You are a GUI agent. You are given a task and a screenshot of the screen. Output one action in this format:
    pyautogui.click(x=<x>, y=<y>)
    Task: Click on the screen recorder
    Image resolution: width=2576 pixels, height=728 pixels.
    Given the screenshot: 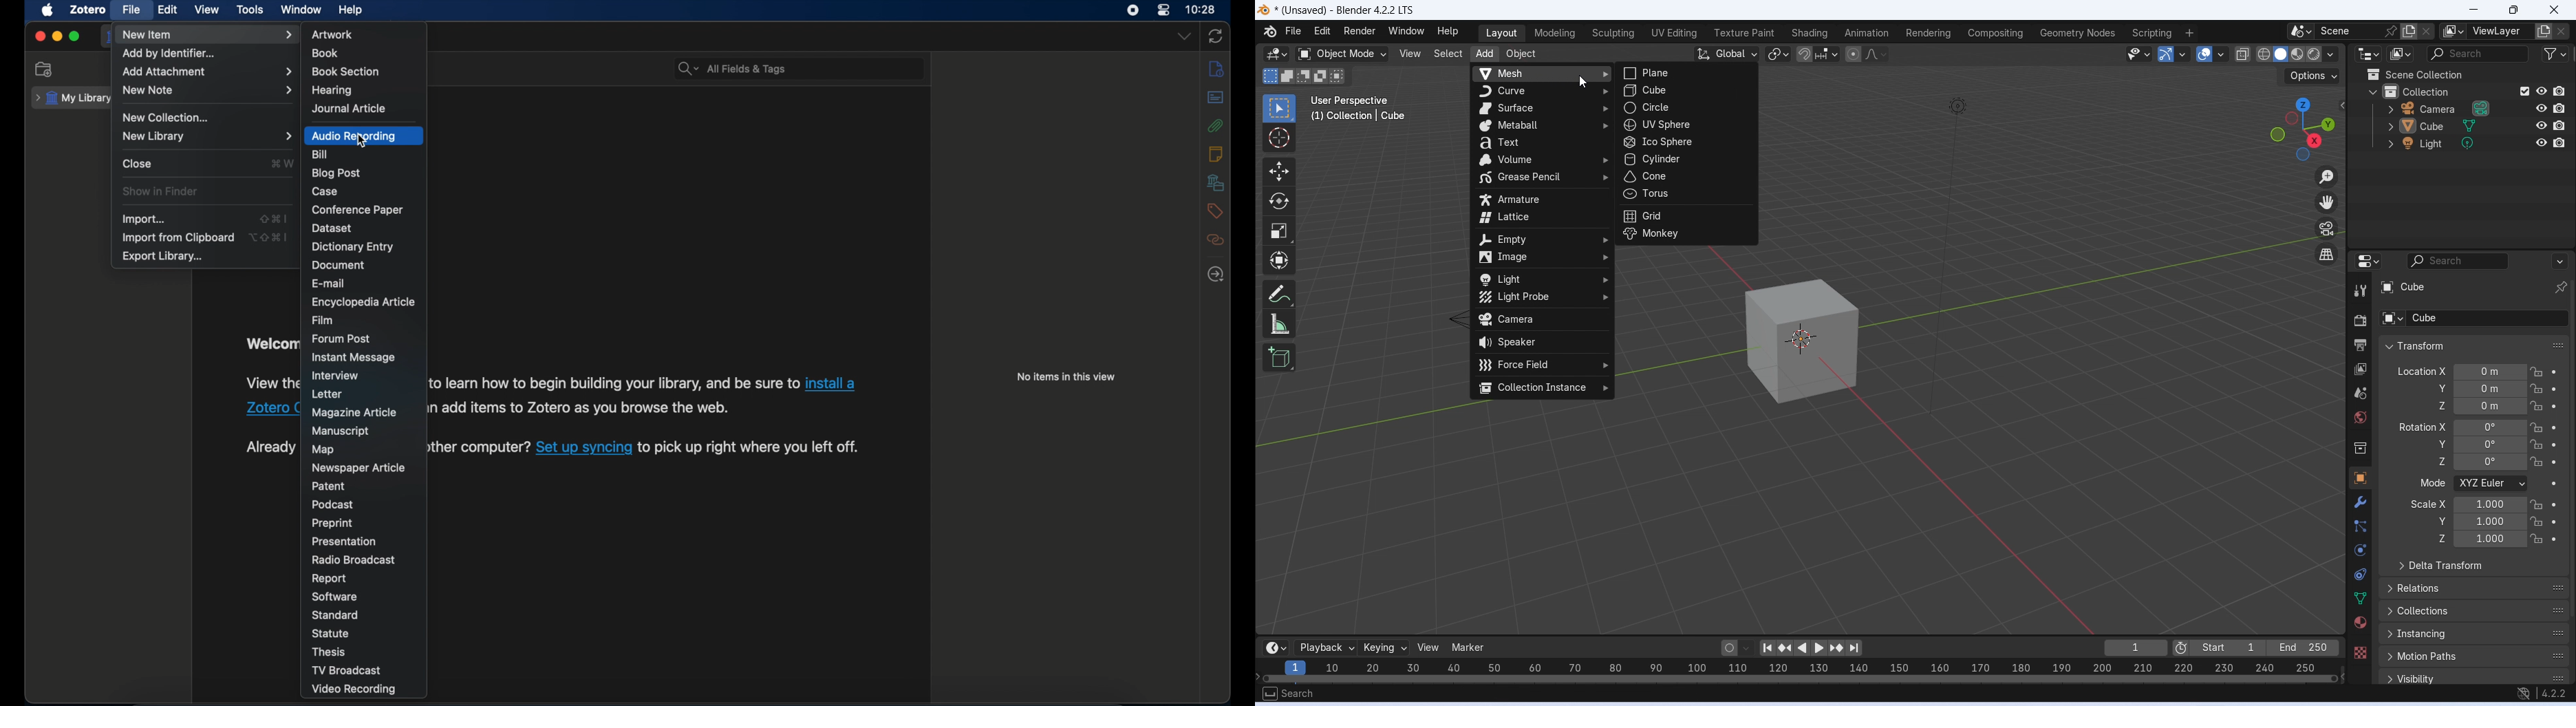 What is the action you would take?
    pyautogui.click(x=1133, y=10)
    